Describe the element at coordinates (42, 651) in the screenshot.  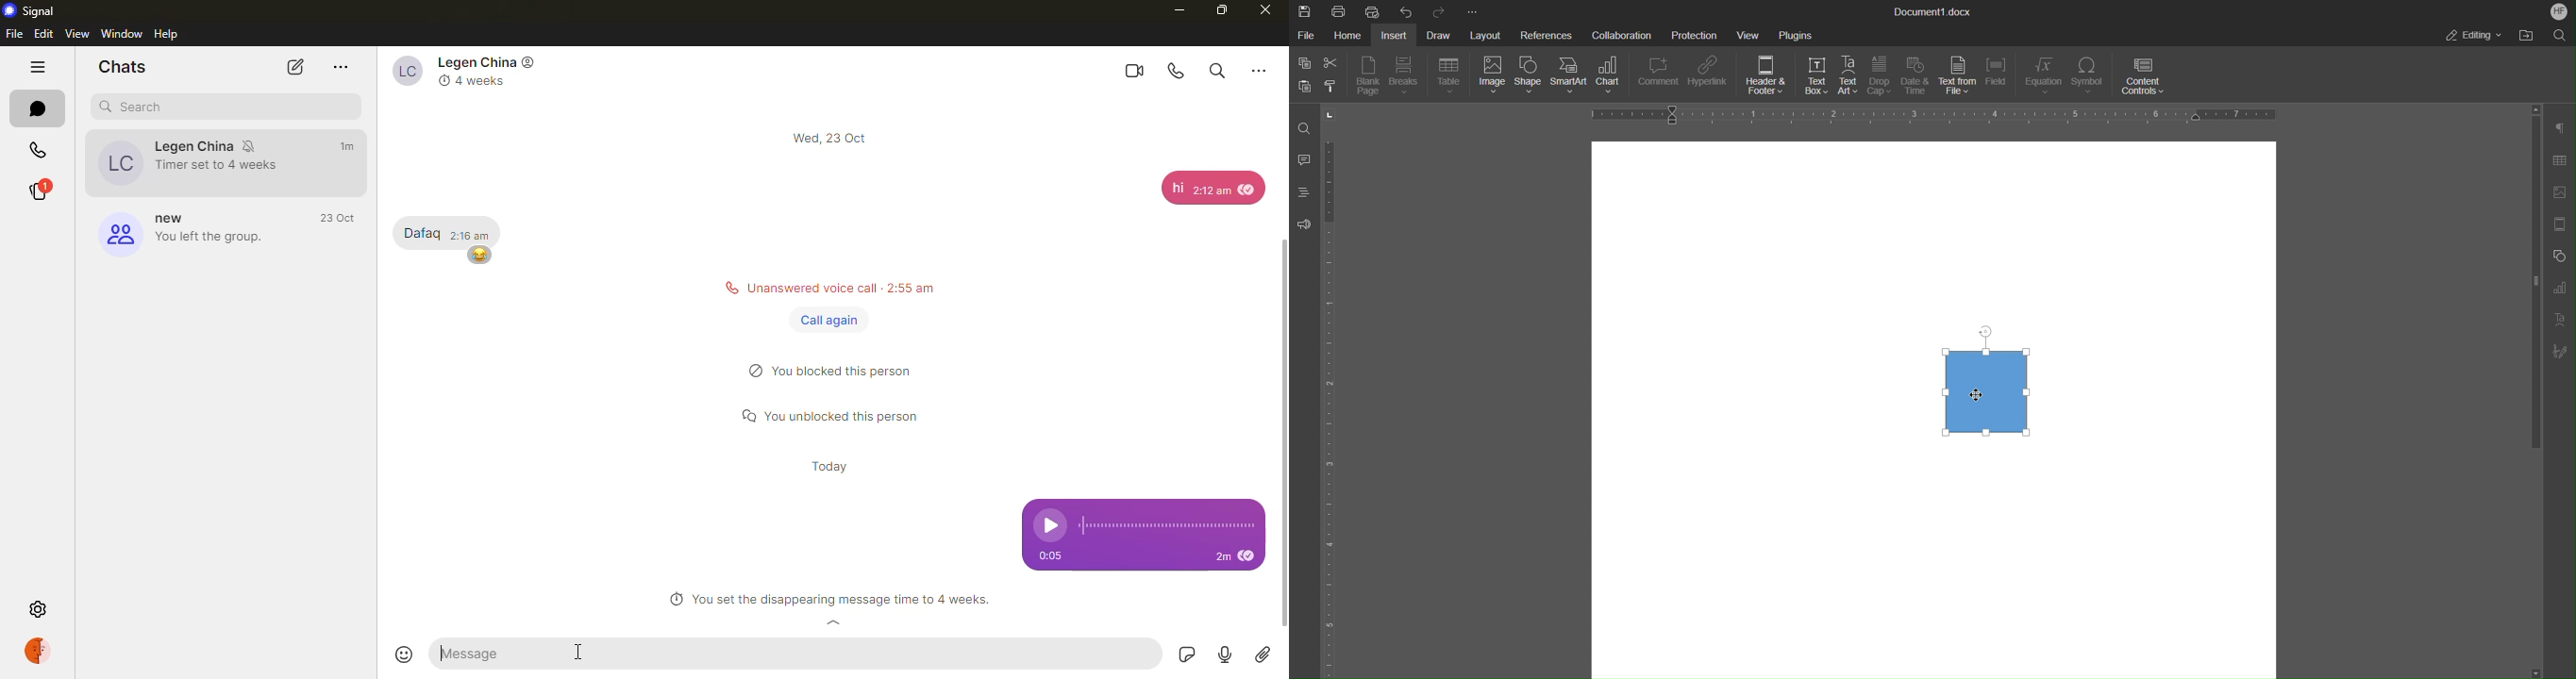
I see `profile` at that location.